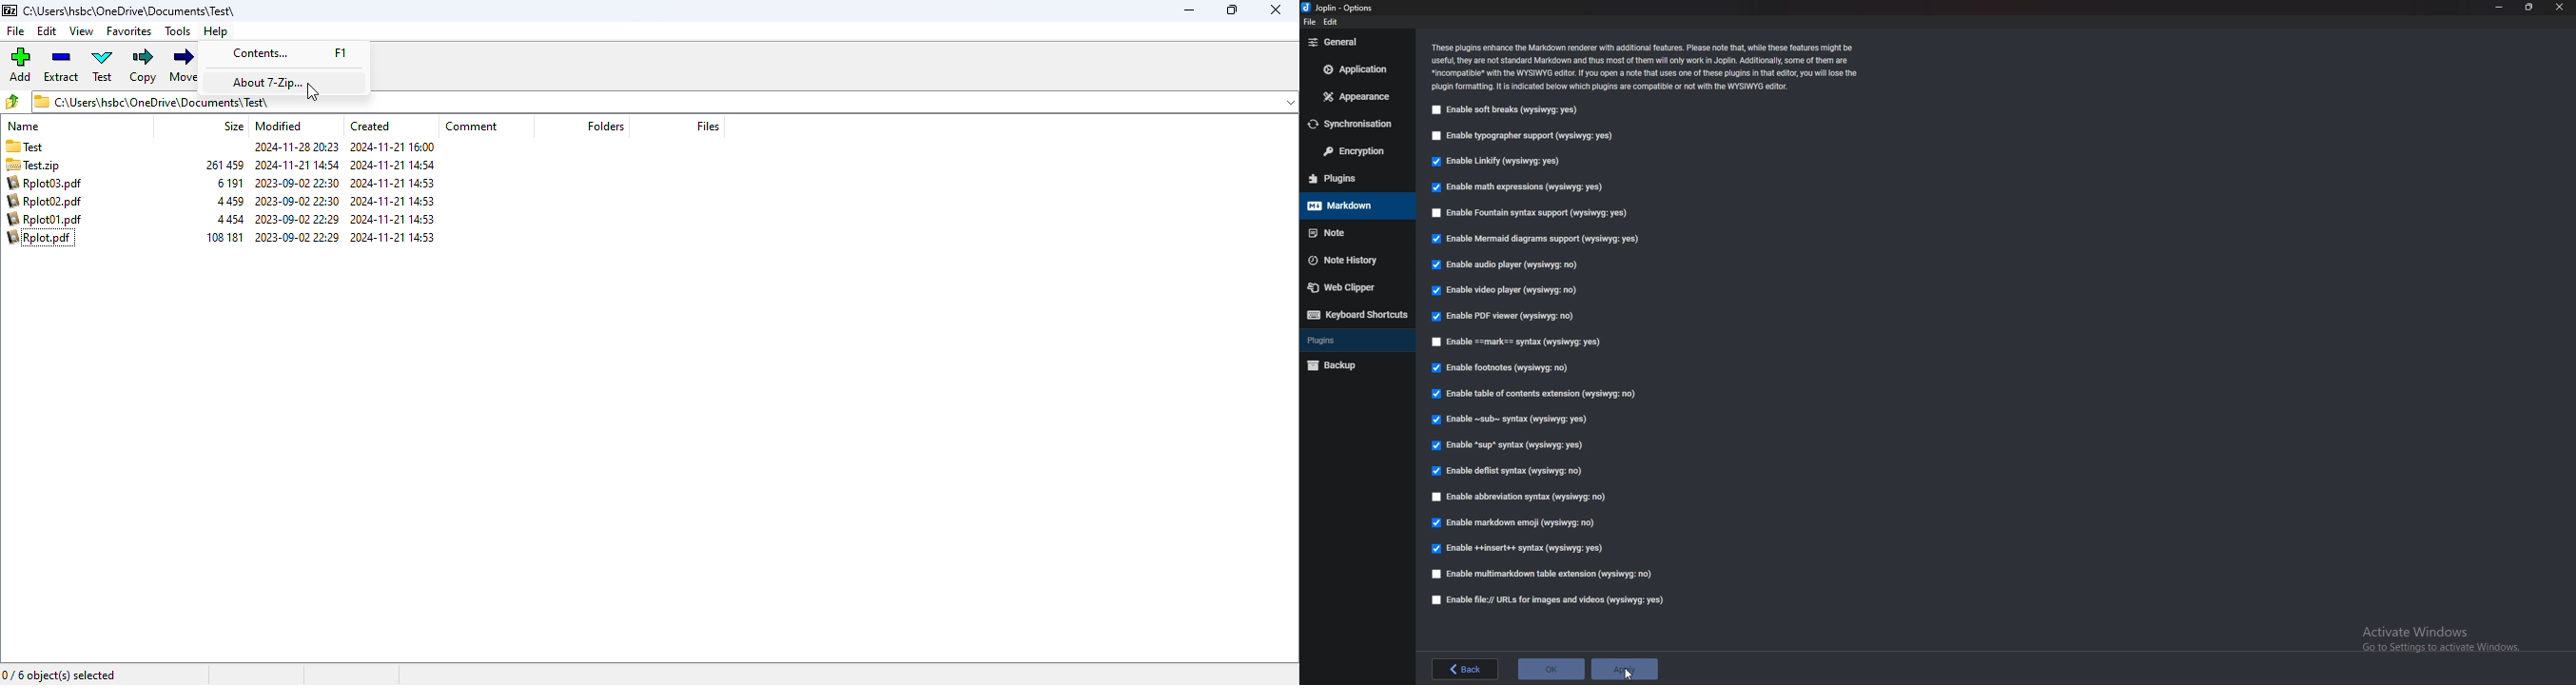  Describe the element at coordinates (1351, 365) in the screenshot. I see `Back up` at that location.